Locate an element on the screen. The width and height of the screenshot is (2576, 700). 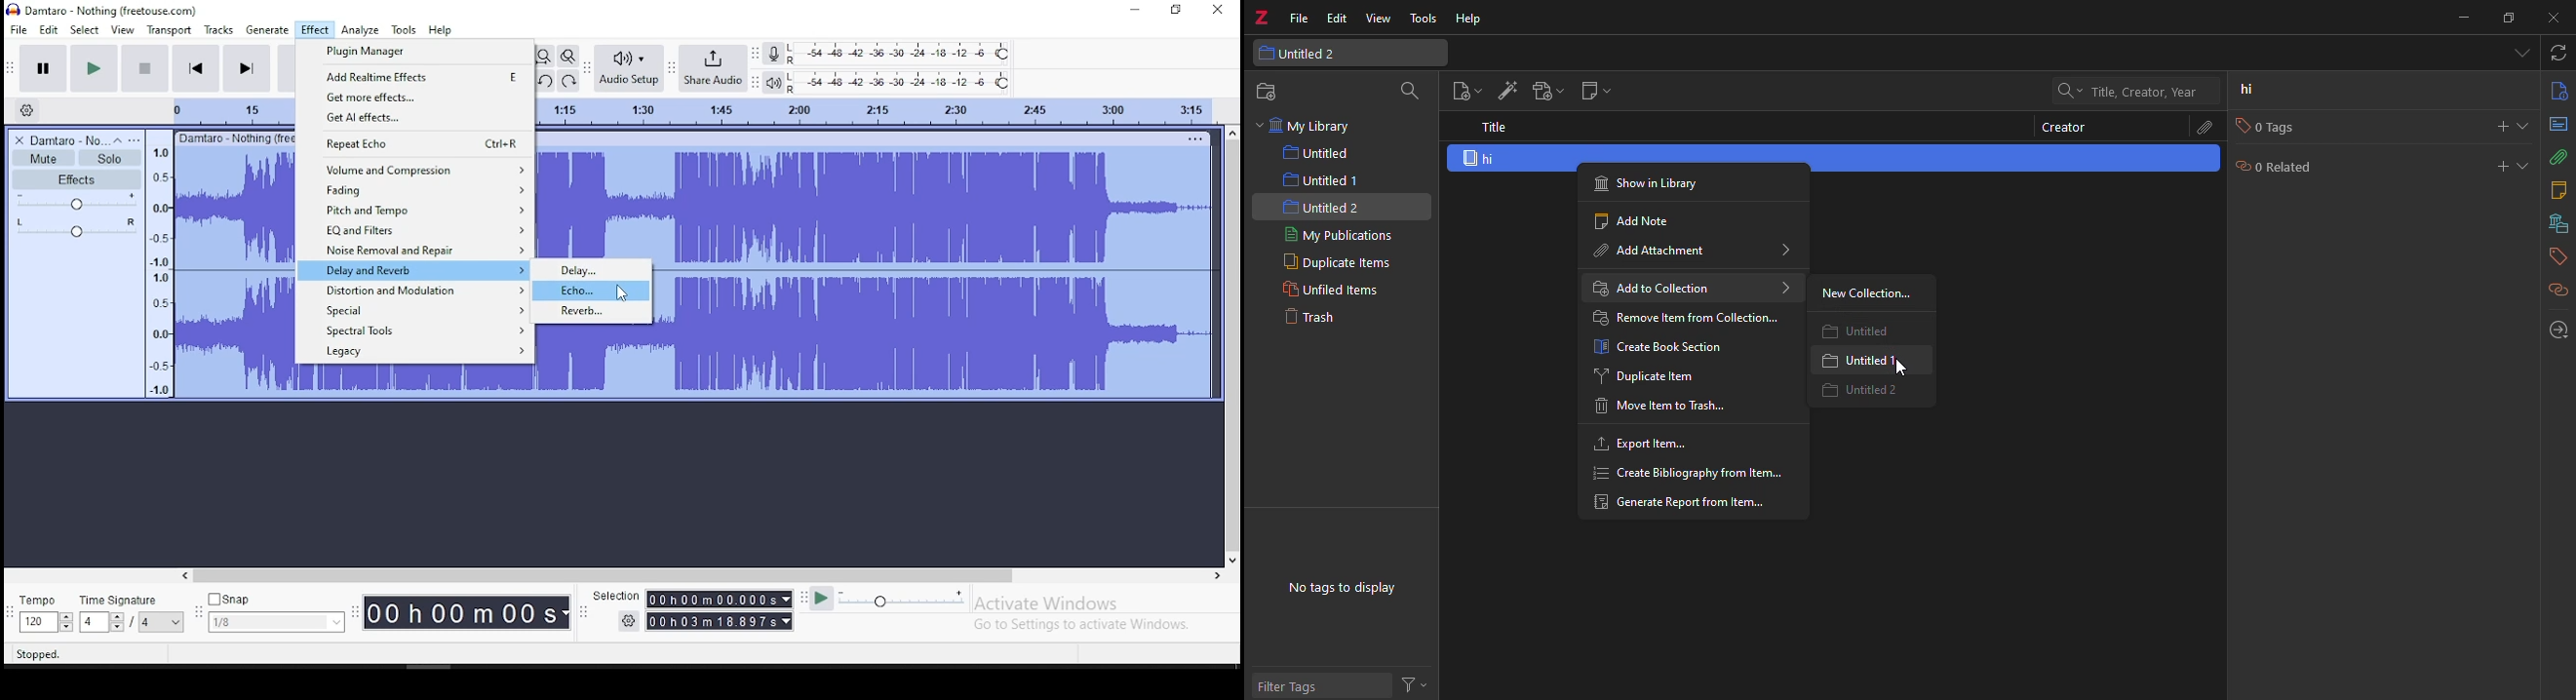
export item is located at coordinates (1642, 445).